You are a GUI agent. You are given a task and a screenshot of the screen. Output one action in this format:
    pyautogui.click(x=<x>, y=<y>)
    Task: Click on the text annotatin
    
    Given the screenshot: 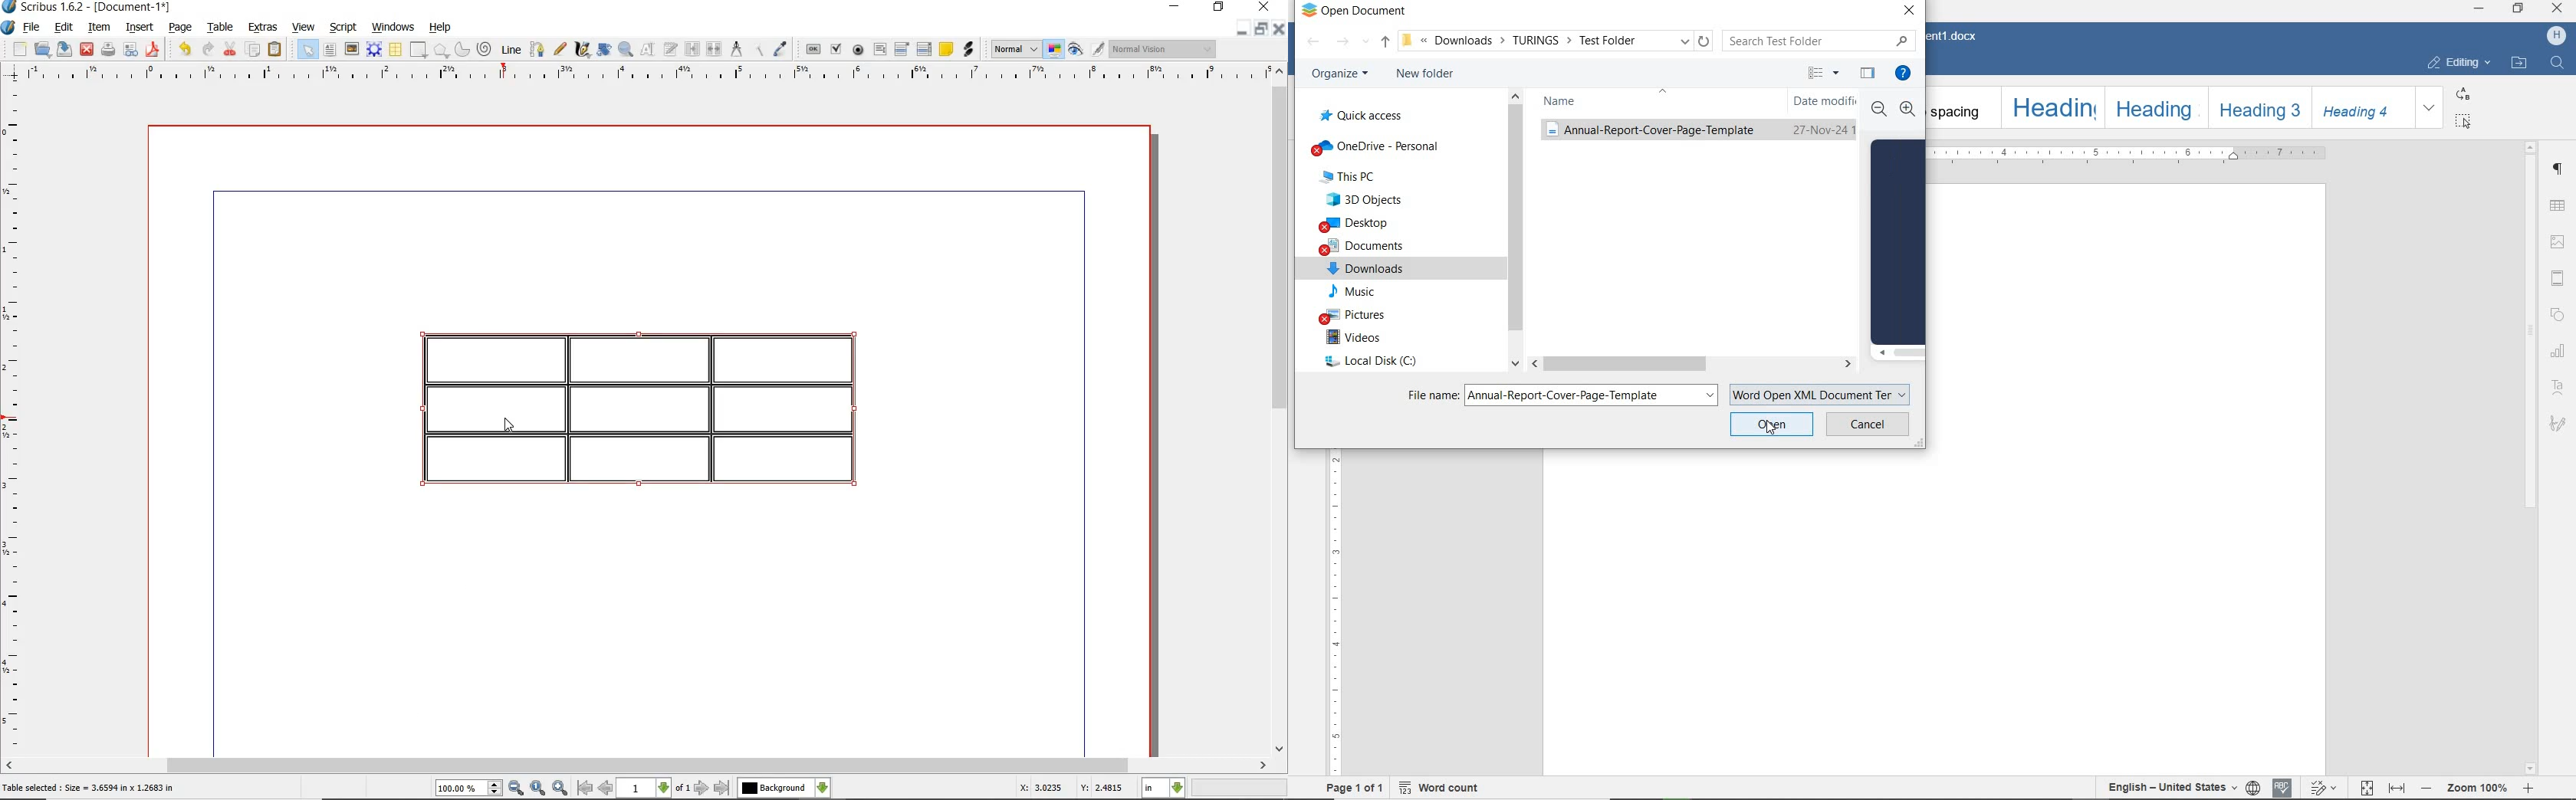 What is the action you would take?
    pyautogui.click(x=946, y=48)
    